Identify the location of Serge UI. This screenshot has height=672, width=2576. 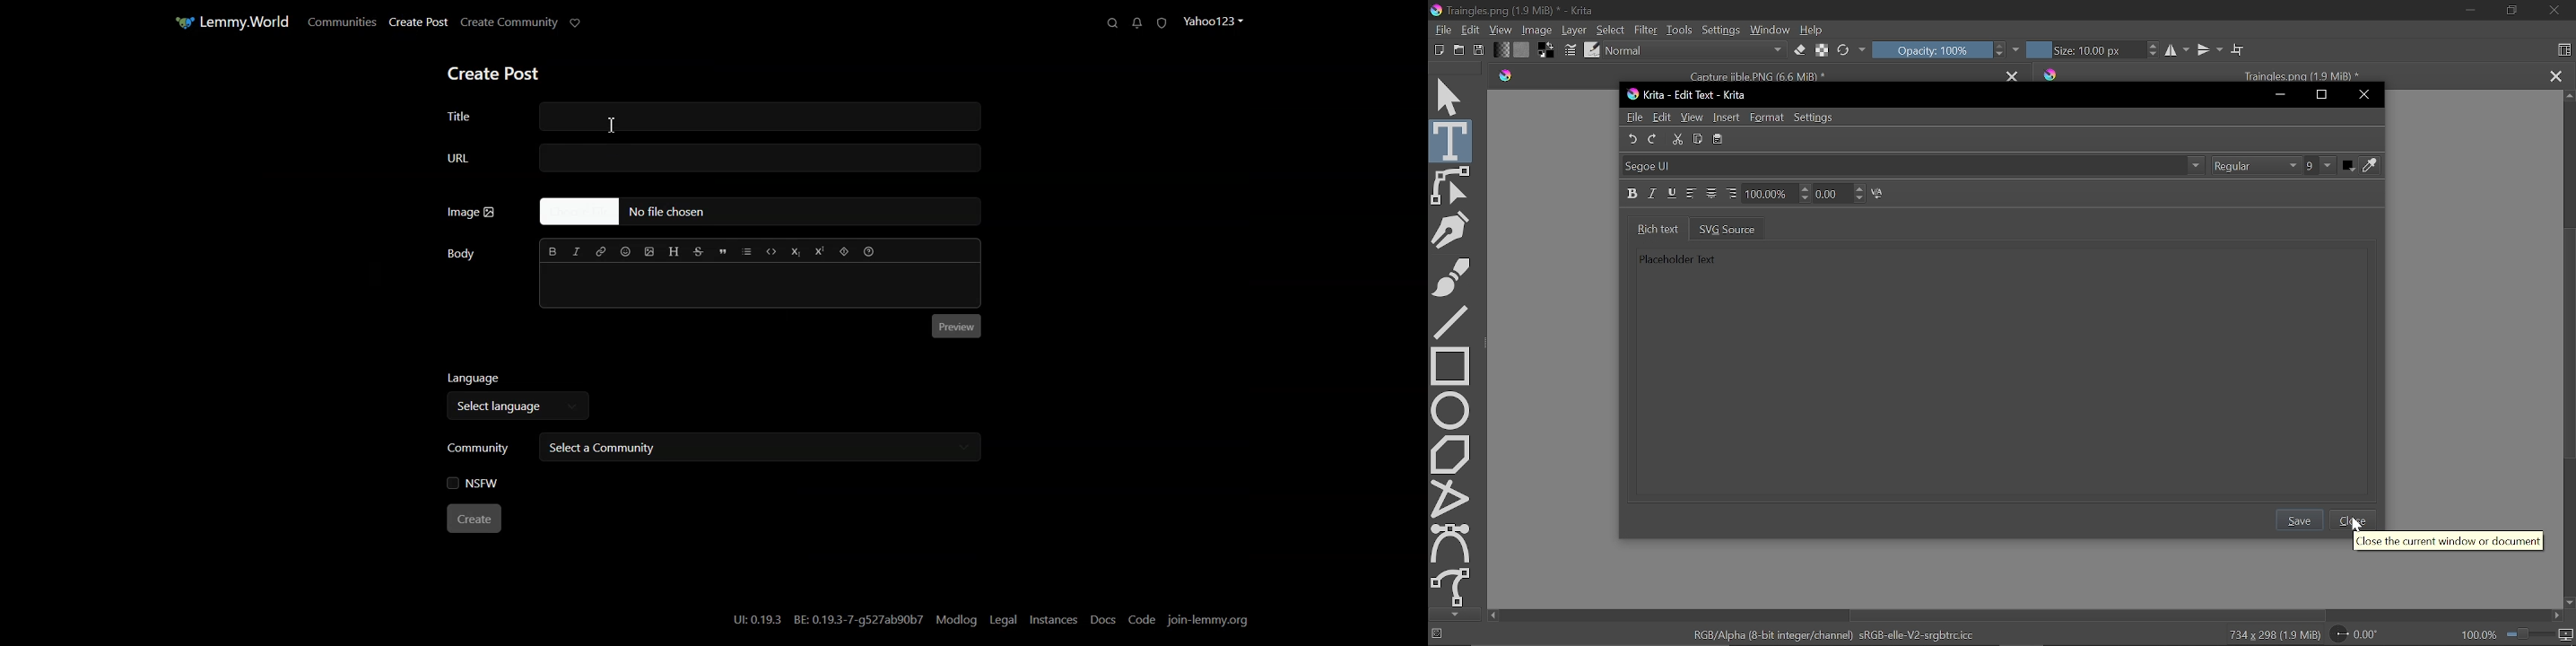
(1671, 166).